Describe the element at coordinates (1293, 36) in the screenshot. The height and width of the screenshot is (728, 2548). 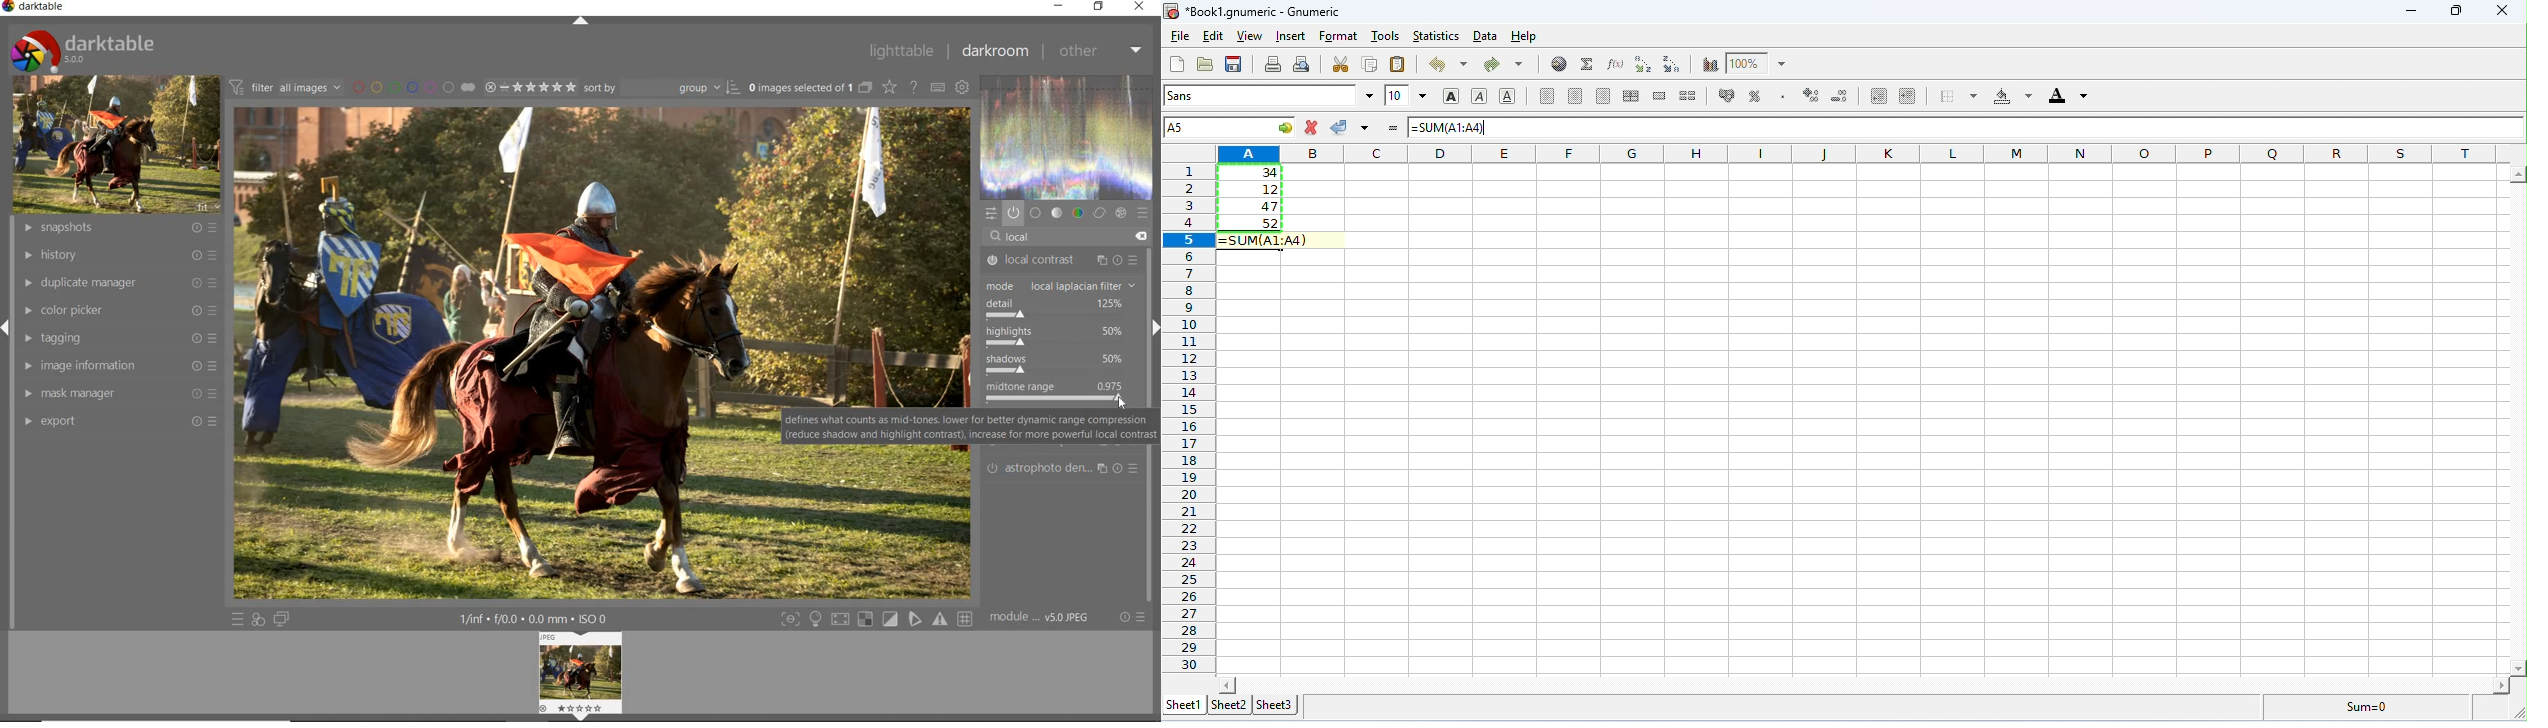
I see `insert` at that location.